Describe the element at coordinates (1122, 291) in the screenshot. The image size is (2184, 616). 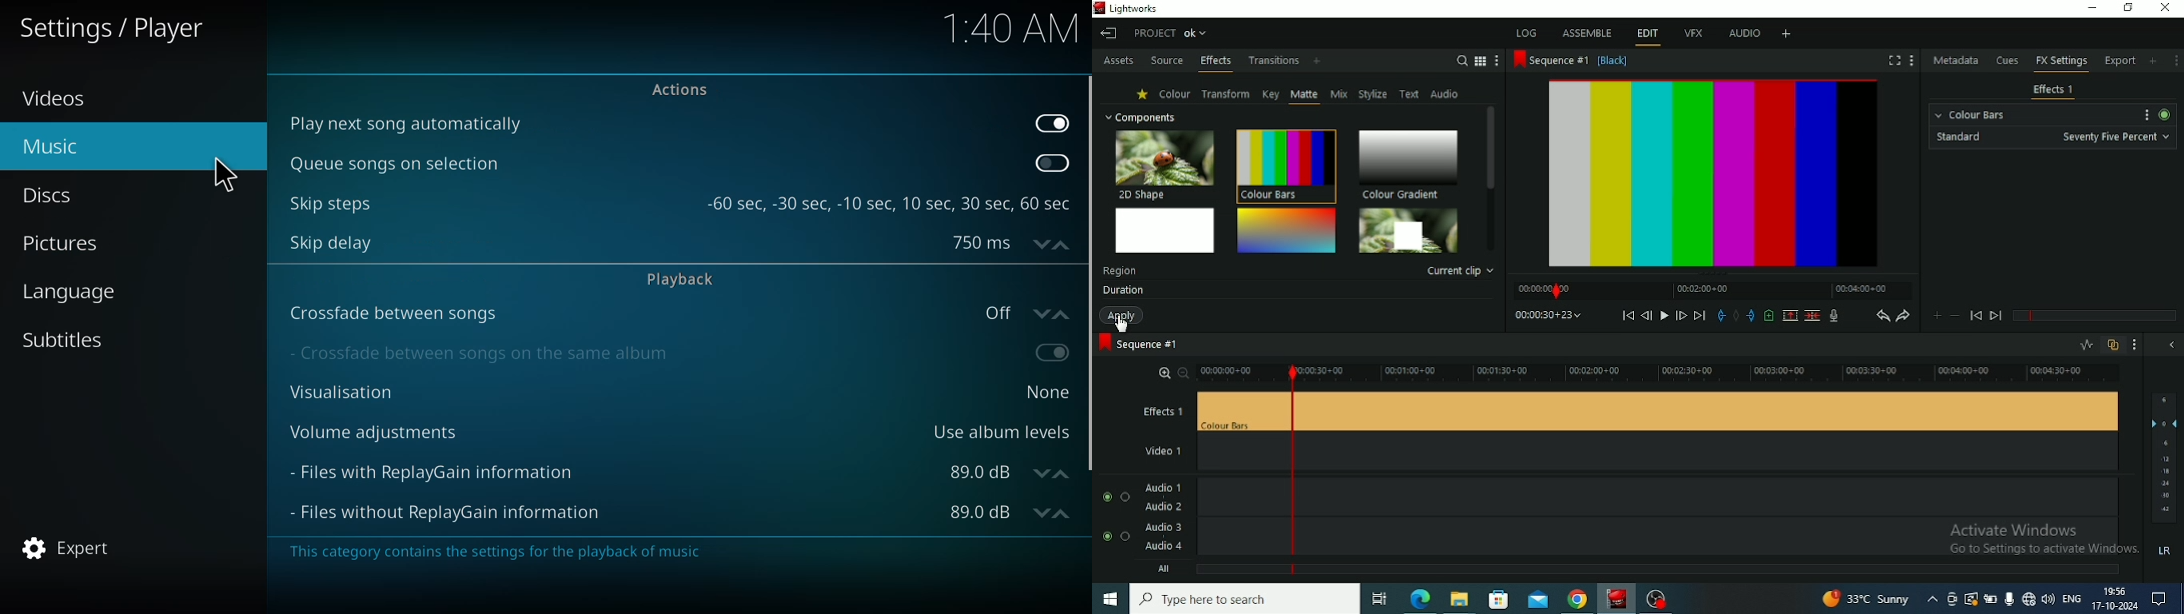
I see `Duration` at that location.